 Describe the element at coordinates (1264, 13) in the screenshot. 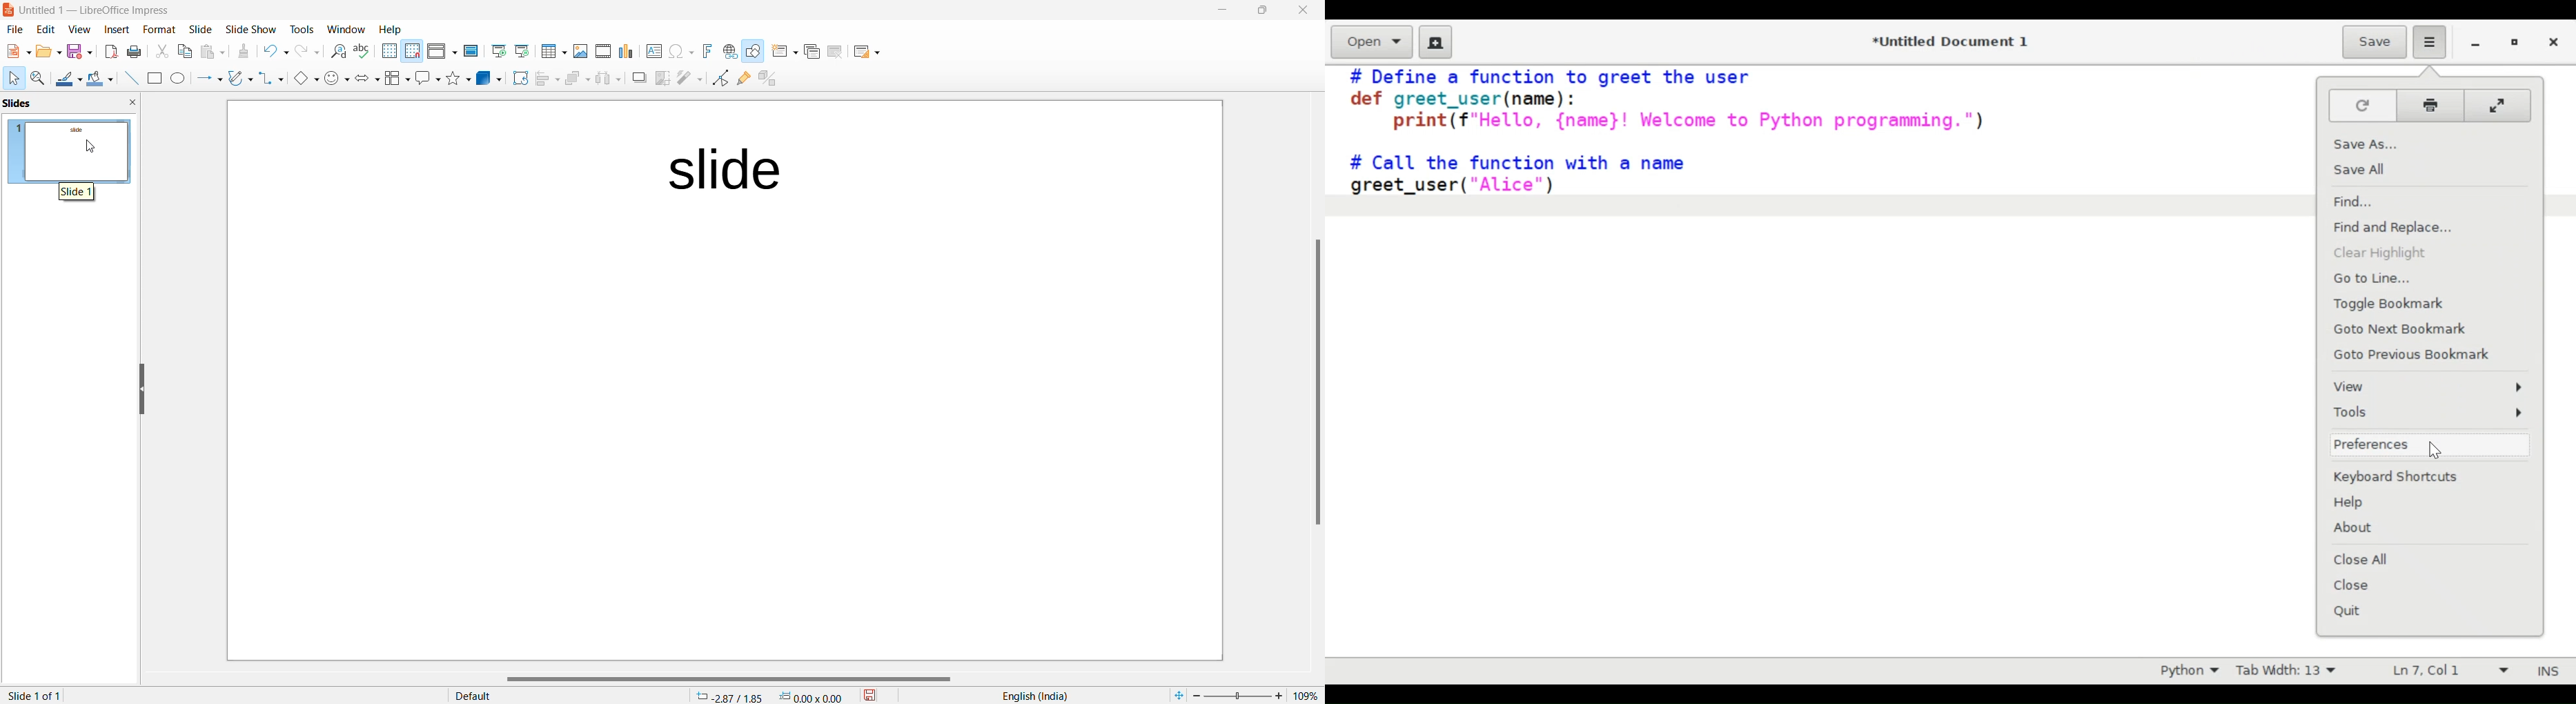

I see `maximize` at that location.